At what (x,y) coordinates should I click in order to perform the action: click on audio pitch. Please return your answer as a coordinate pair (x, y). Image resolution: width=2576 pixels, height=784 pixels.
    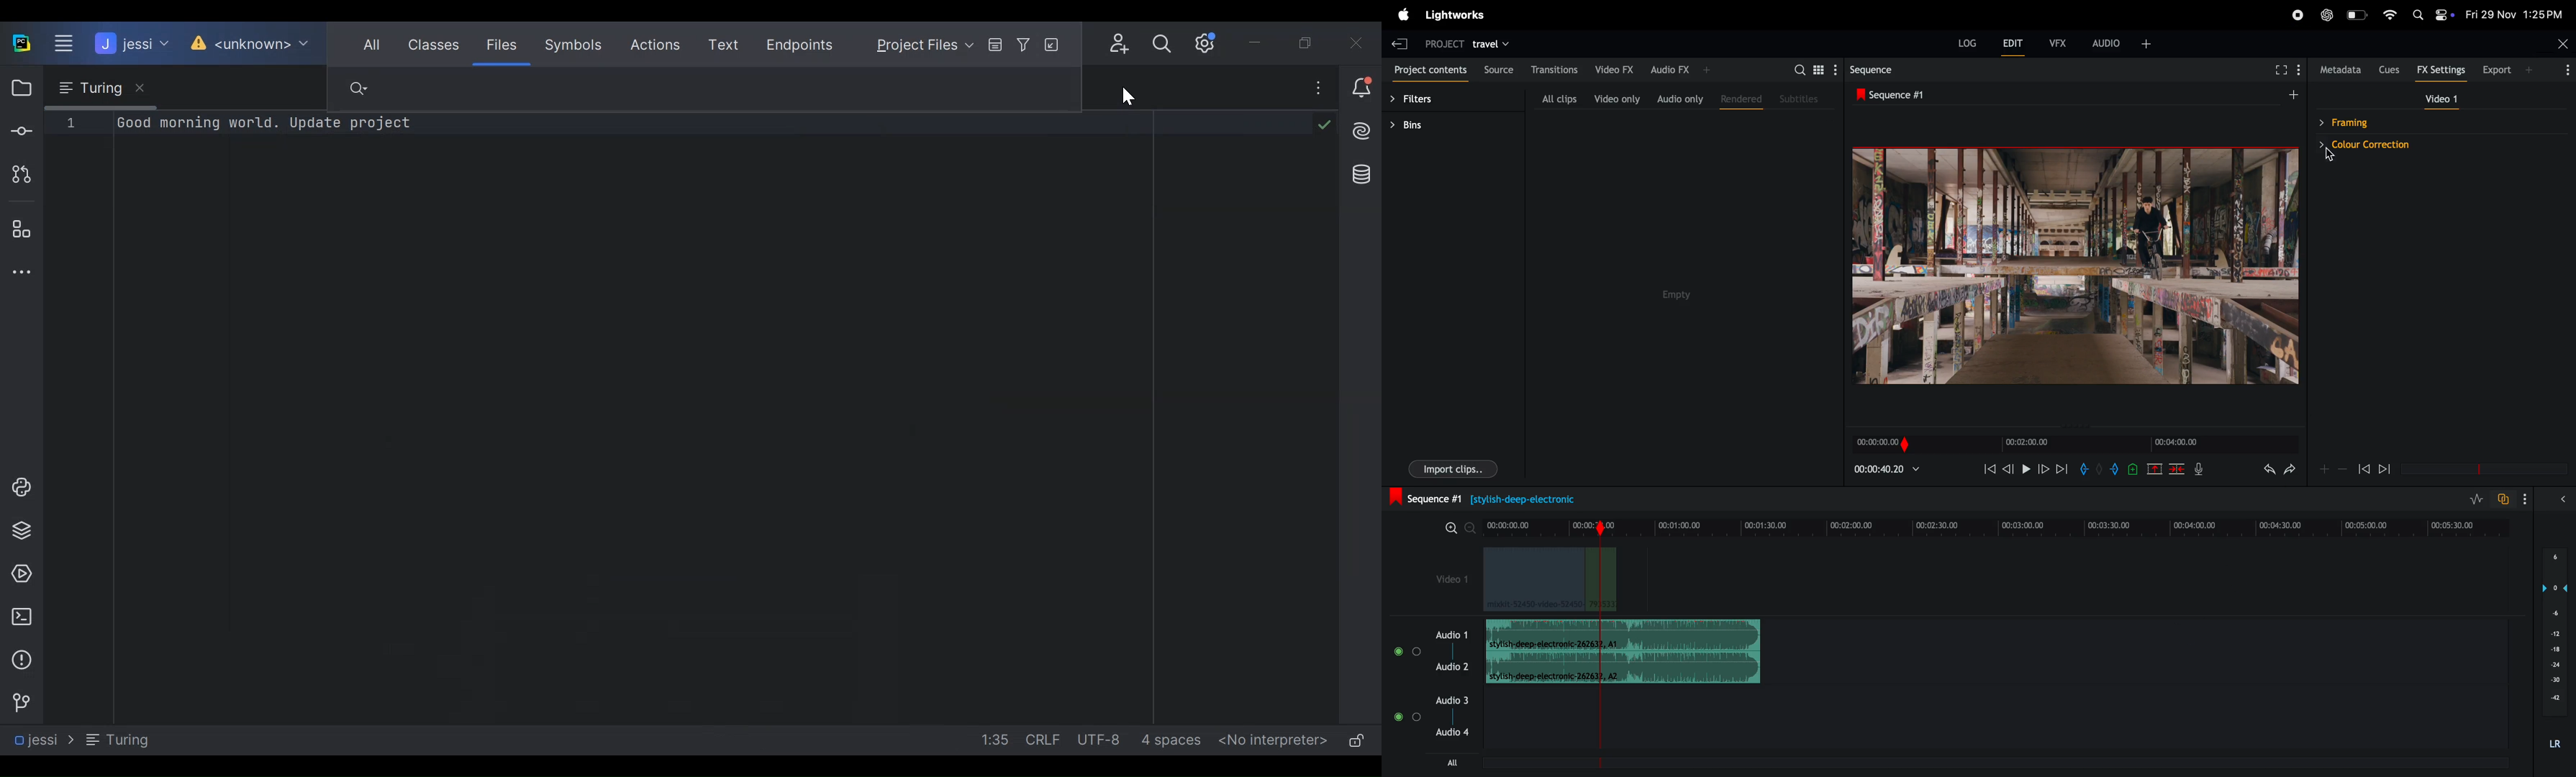
    Looking at the image, I should click on (2554, 650).